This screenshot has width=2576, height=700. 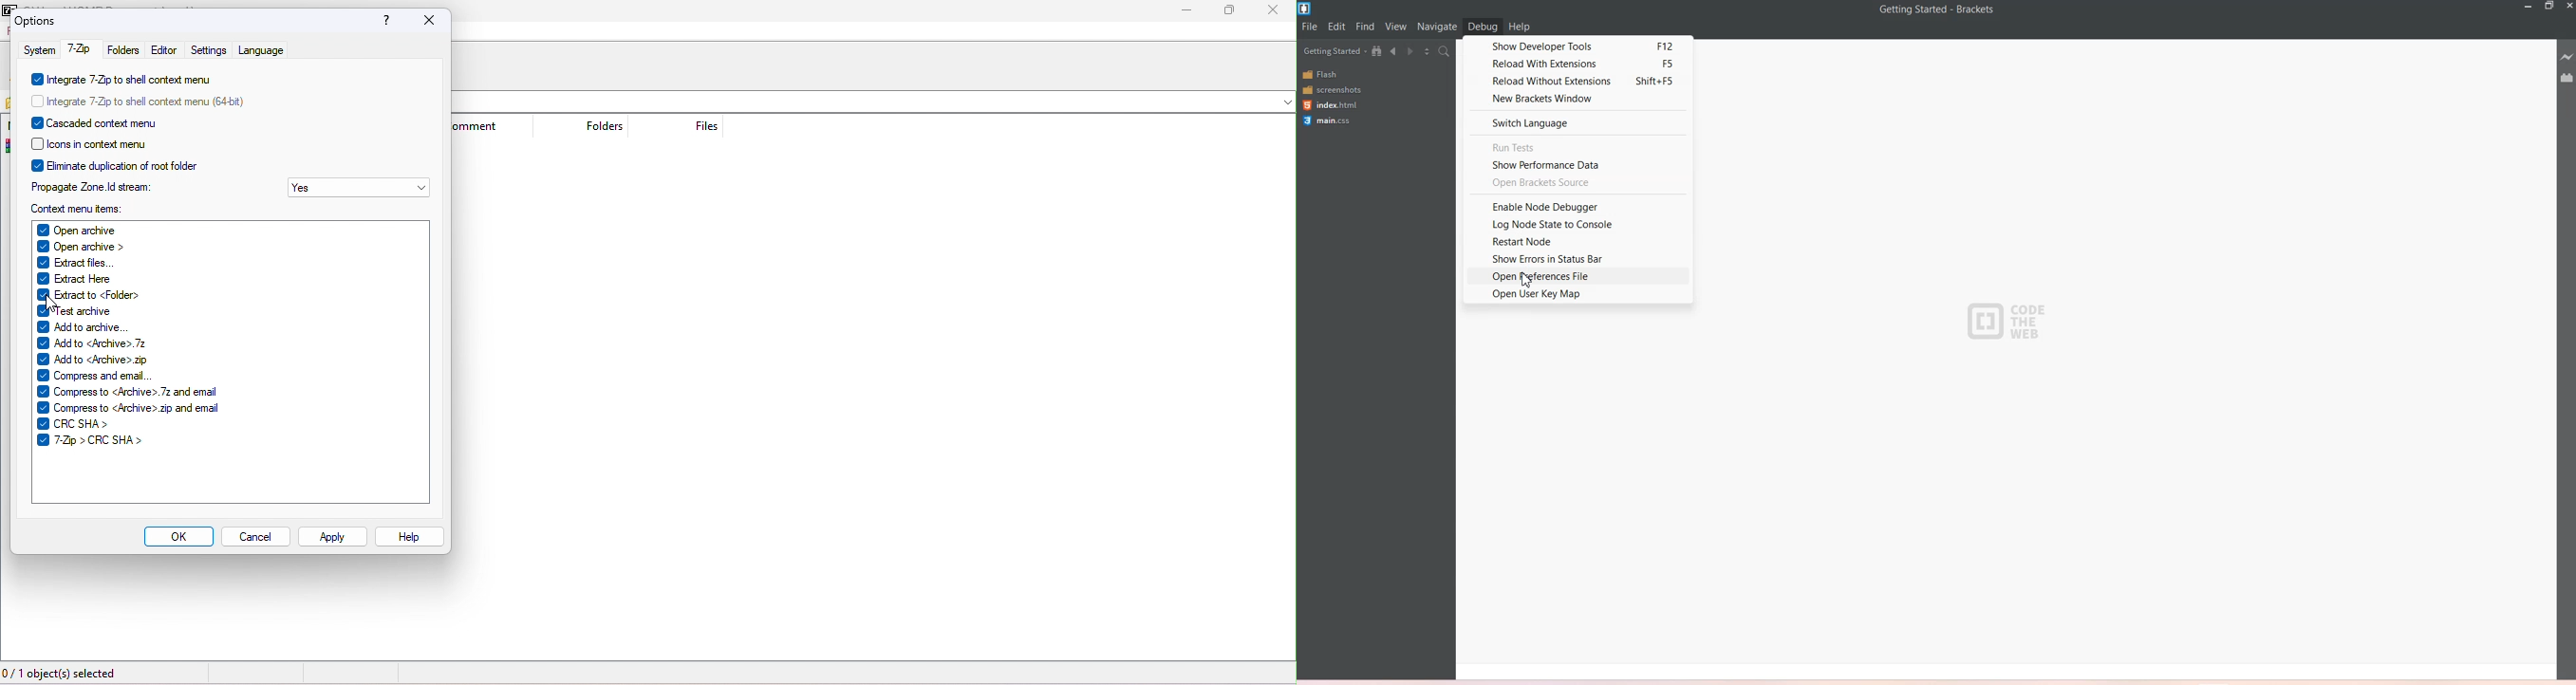 I want to click on New brackets window, so click(x=1579, y=99).